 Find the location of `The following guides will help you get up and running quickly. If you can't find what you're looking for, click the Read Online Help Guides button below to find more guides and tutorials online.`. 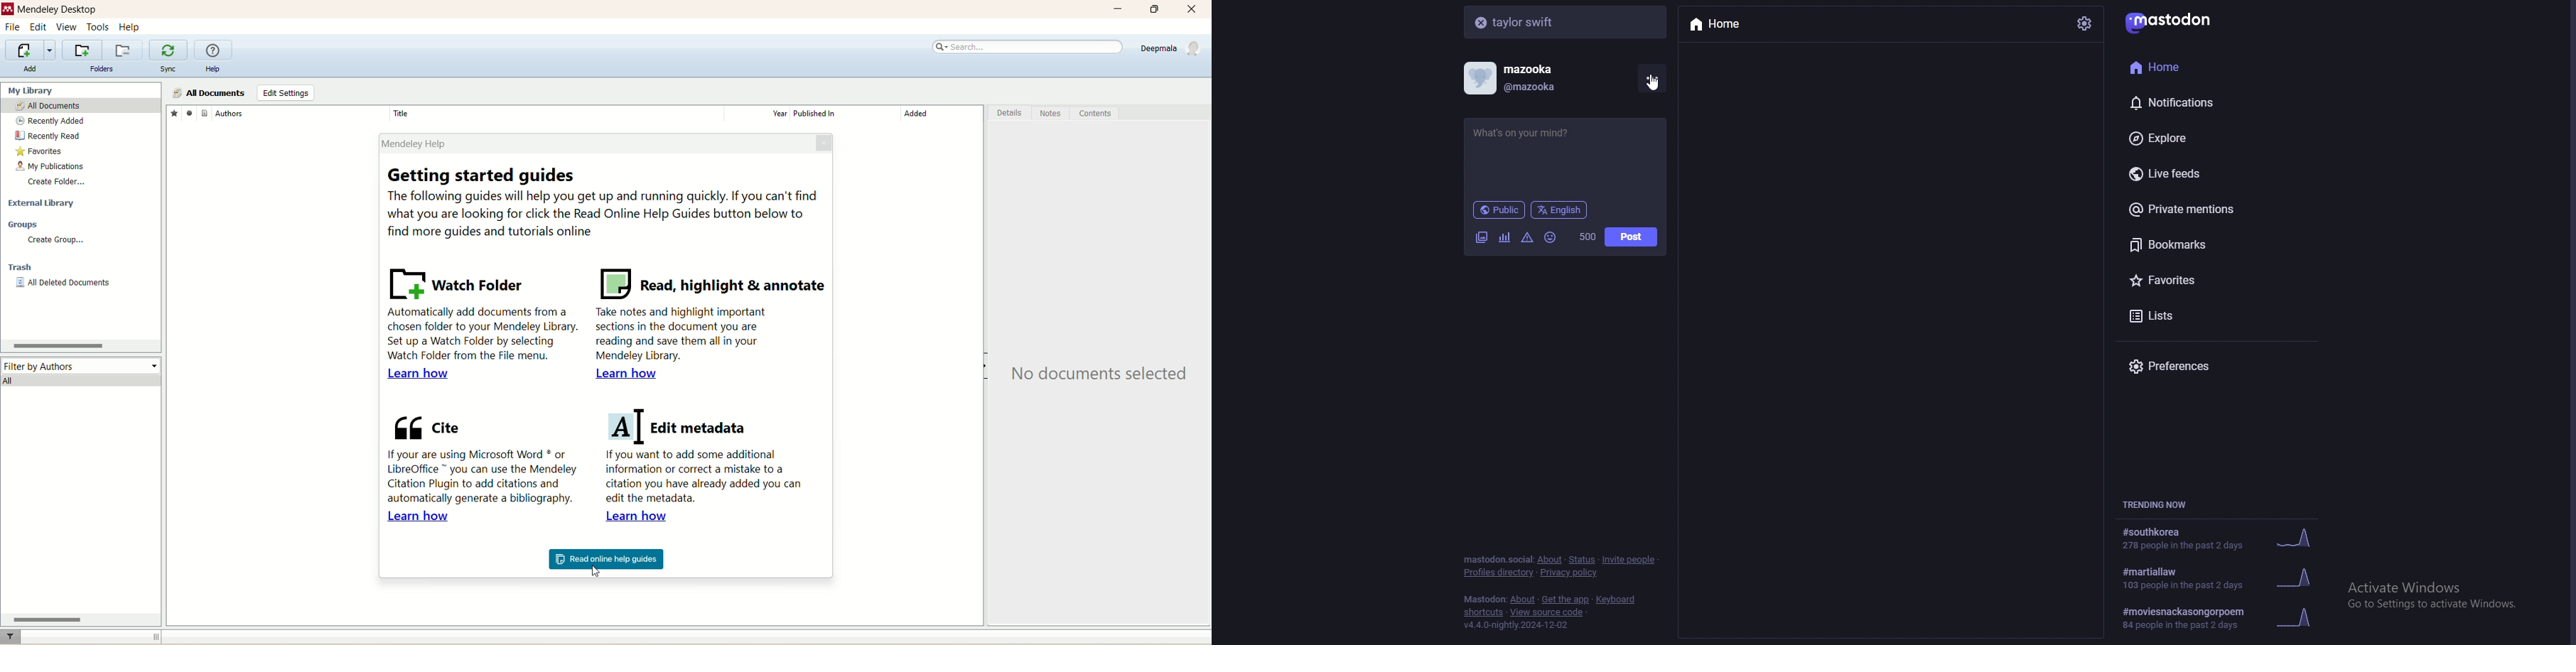

The following guides will help you get up and running quickly. If you can't find what you're looking for, click the Read Online Help Guides button below to find more guides and tutorials online. is located at coordinates (605, 214).